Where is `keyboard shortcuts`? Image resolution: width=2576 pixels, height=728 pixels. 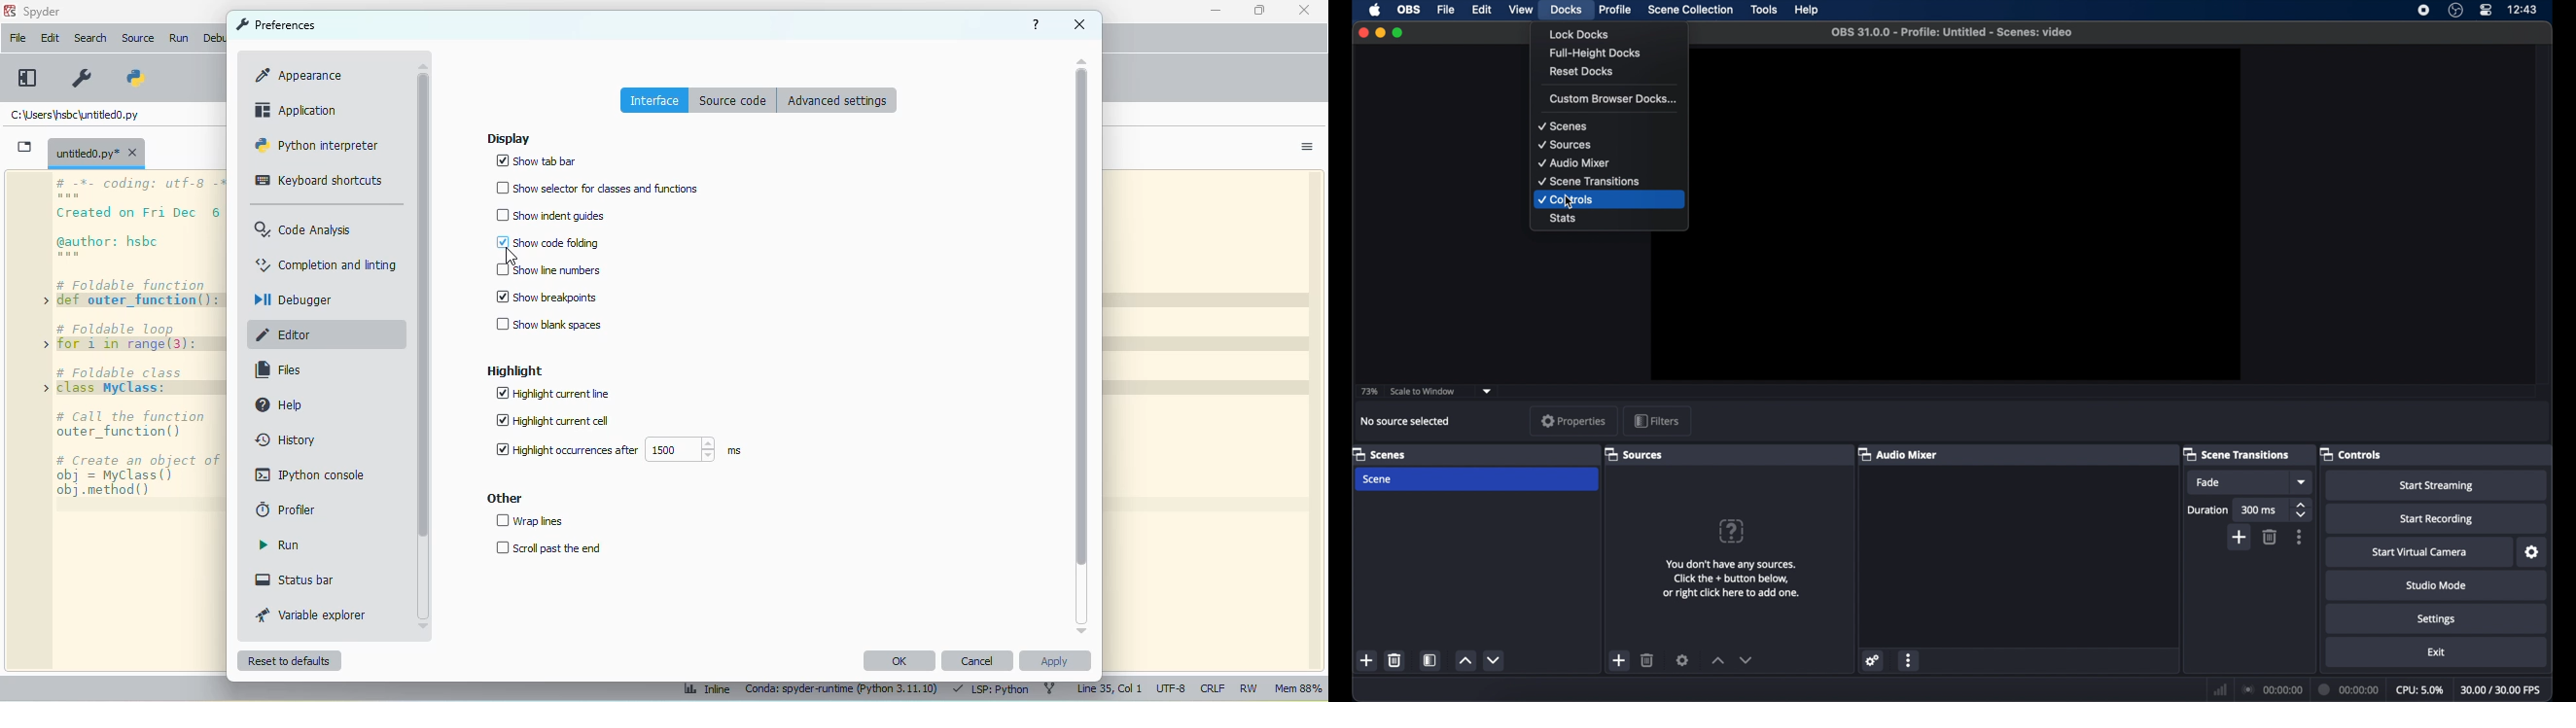
keyboard shortcuts is located at coordinates (318, 180).